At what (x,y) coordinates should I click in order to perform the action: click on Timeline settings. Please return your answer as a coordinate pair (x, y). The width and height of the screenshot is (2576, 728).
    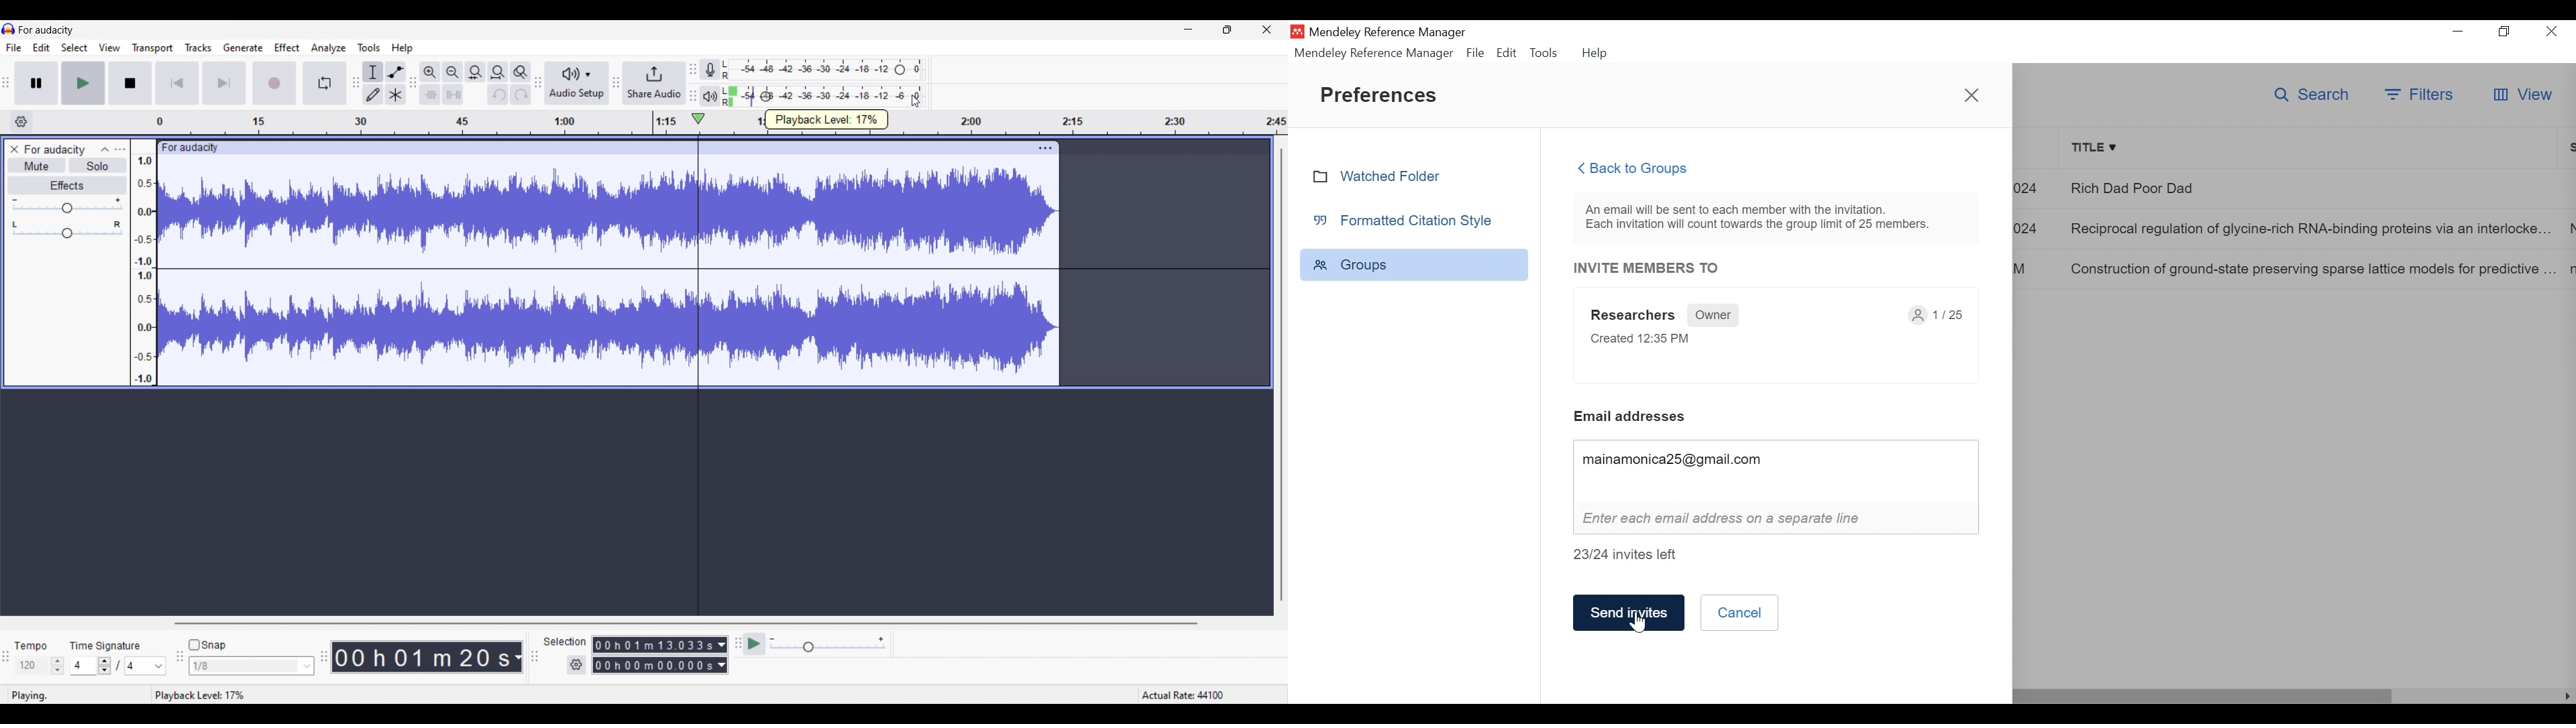
    Looking at the image, I should click on (21, 121).